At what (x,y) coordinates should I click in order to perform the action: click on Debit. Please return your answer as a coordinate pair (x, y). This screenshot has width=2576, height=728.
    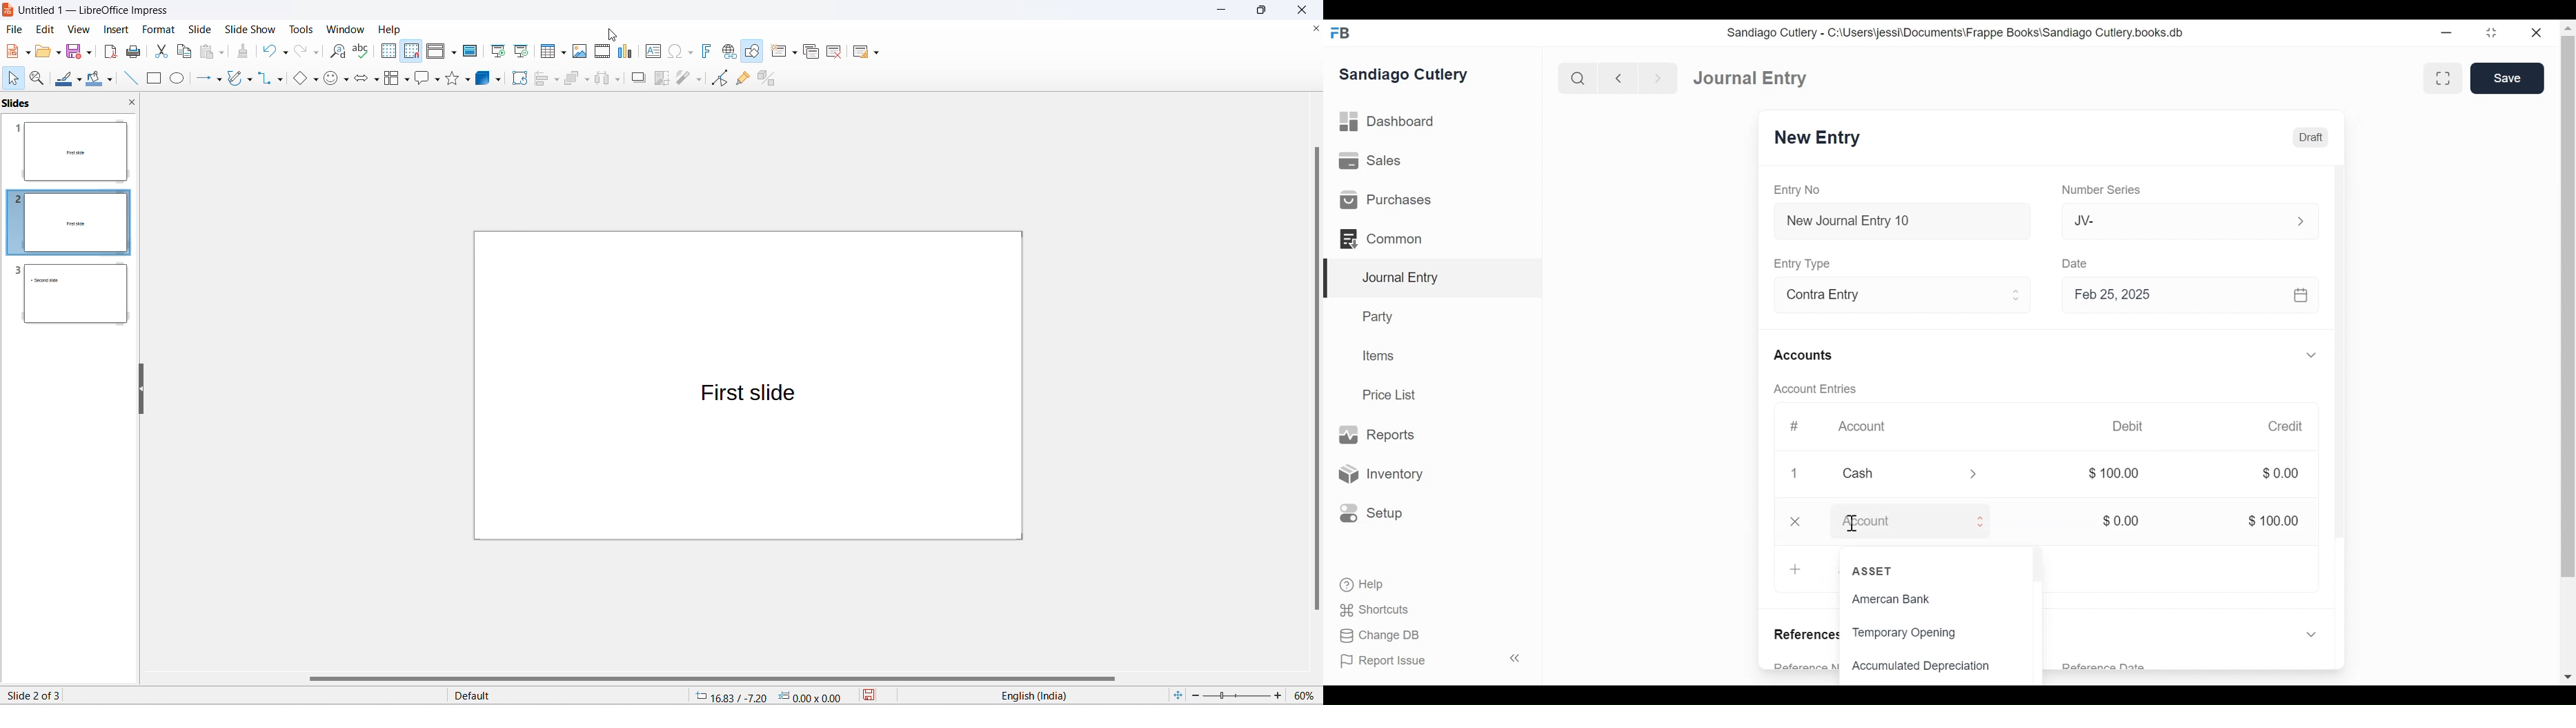
    Looking at the image, I should click on (2132, 425).